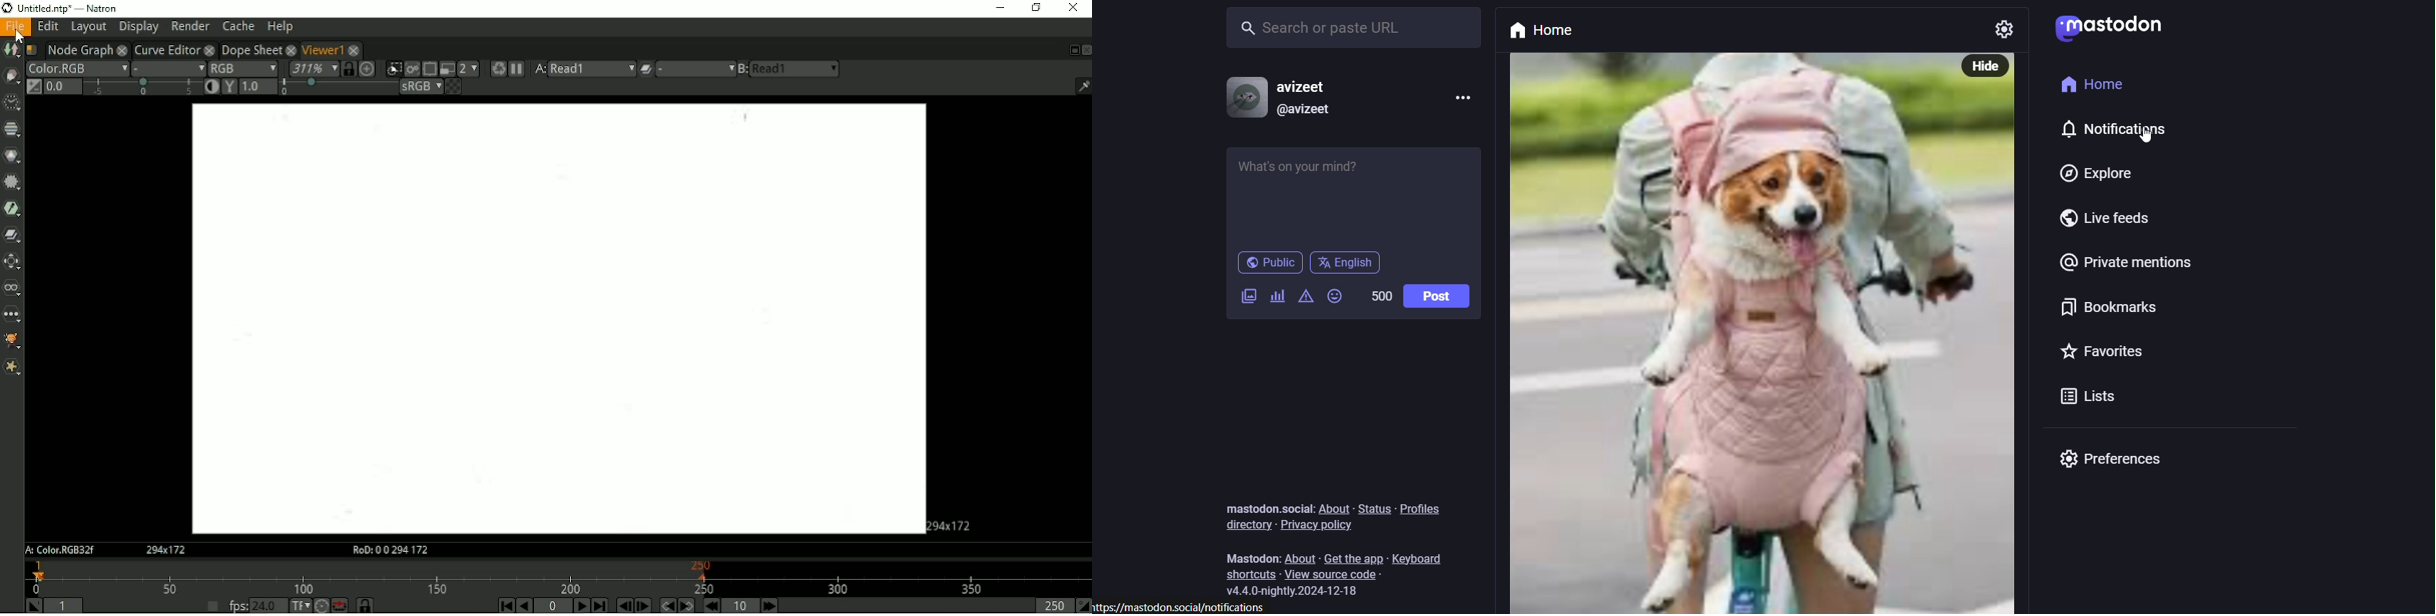  What do you see at coordinates (1381, 295) in the screenshot?
I see `word limit` at bounding box center [1381, 295].